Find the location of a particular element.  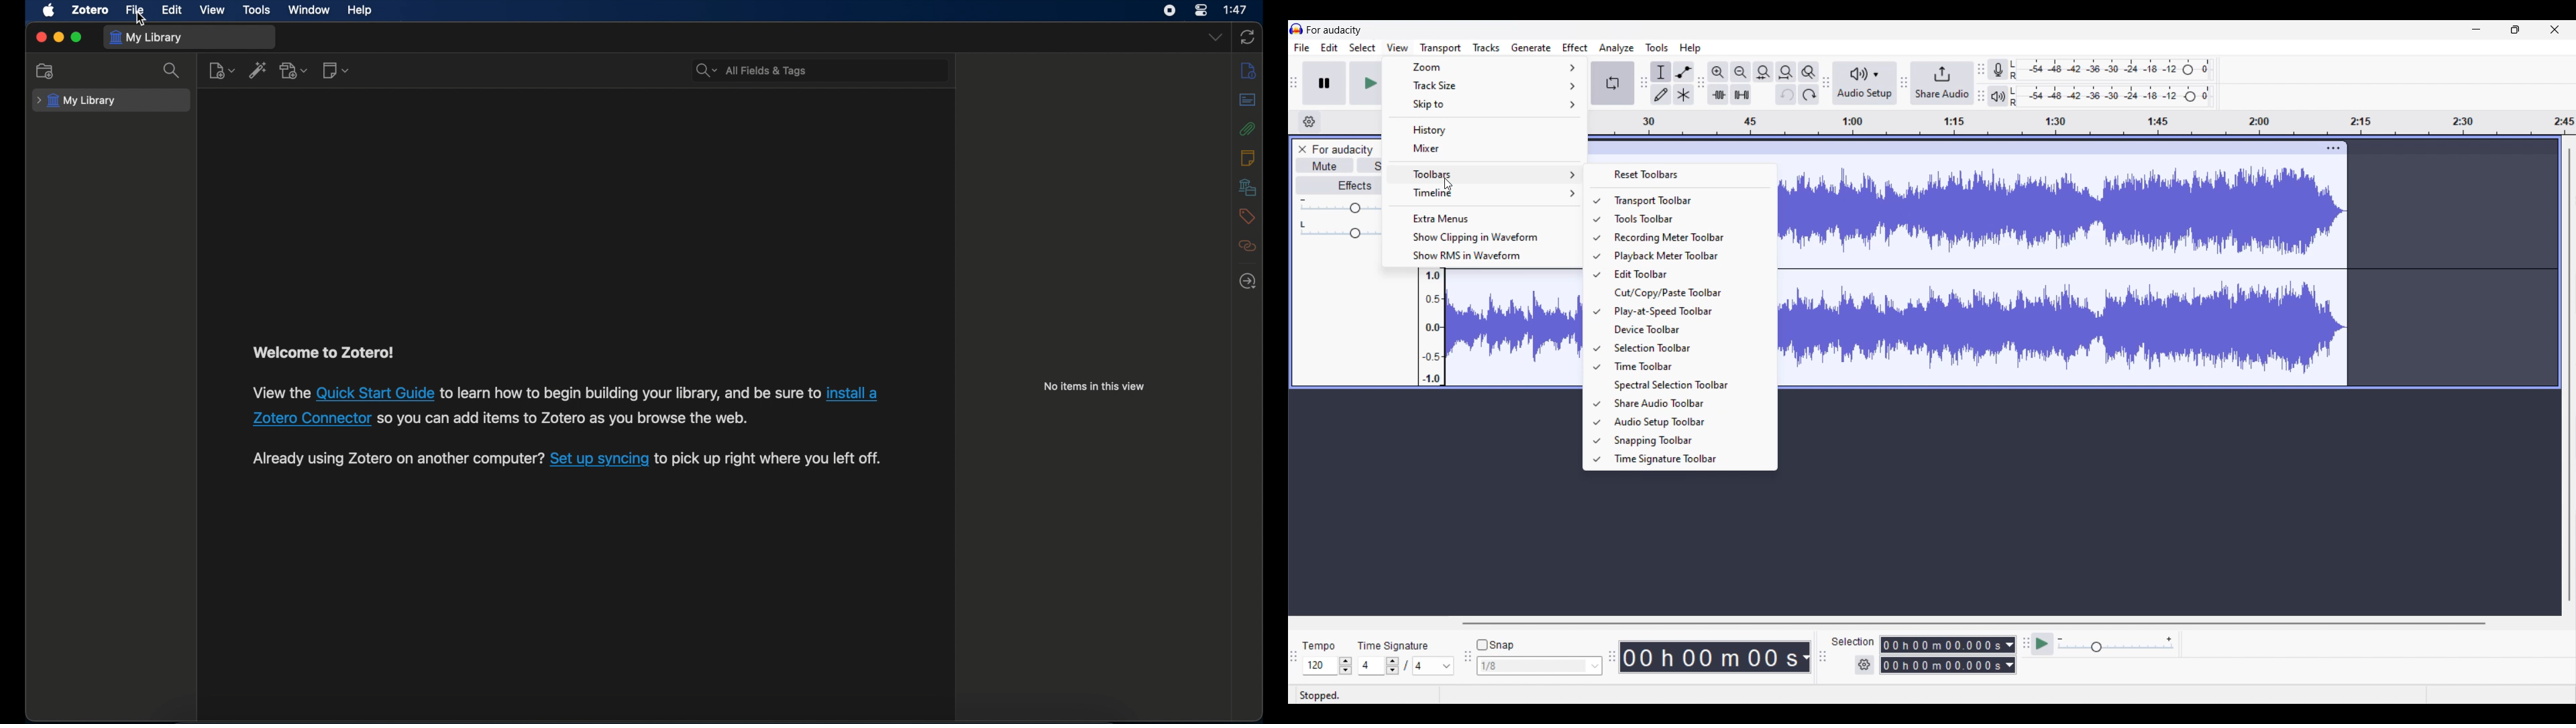

Vertical slide bar is located at coordinates (2569, 375).